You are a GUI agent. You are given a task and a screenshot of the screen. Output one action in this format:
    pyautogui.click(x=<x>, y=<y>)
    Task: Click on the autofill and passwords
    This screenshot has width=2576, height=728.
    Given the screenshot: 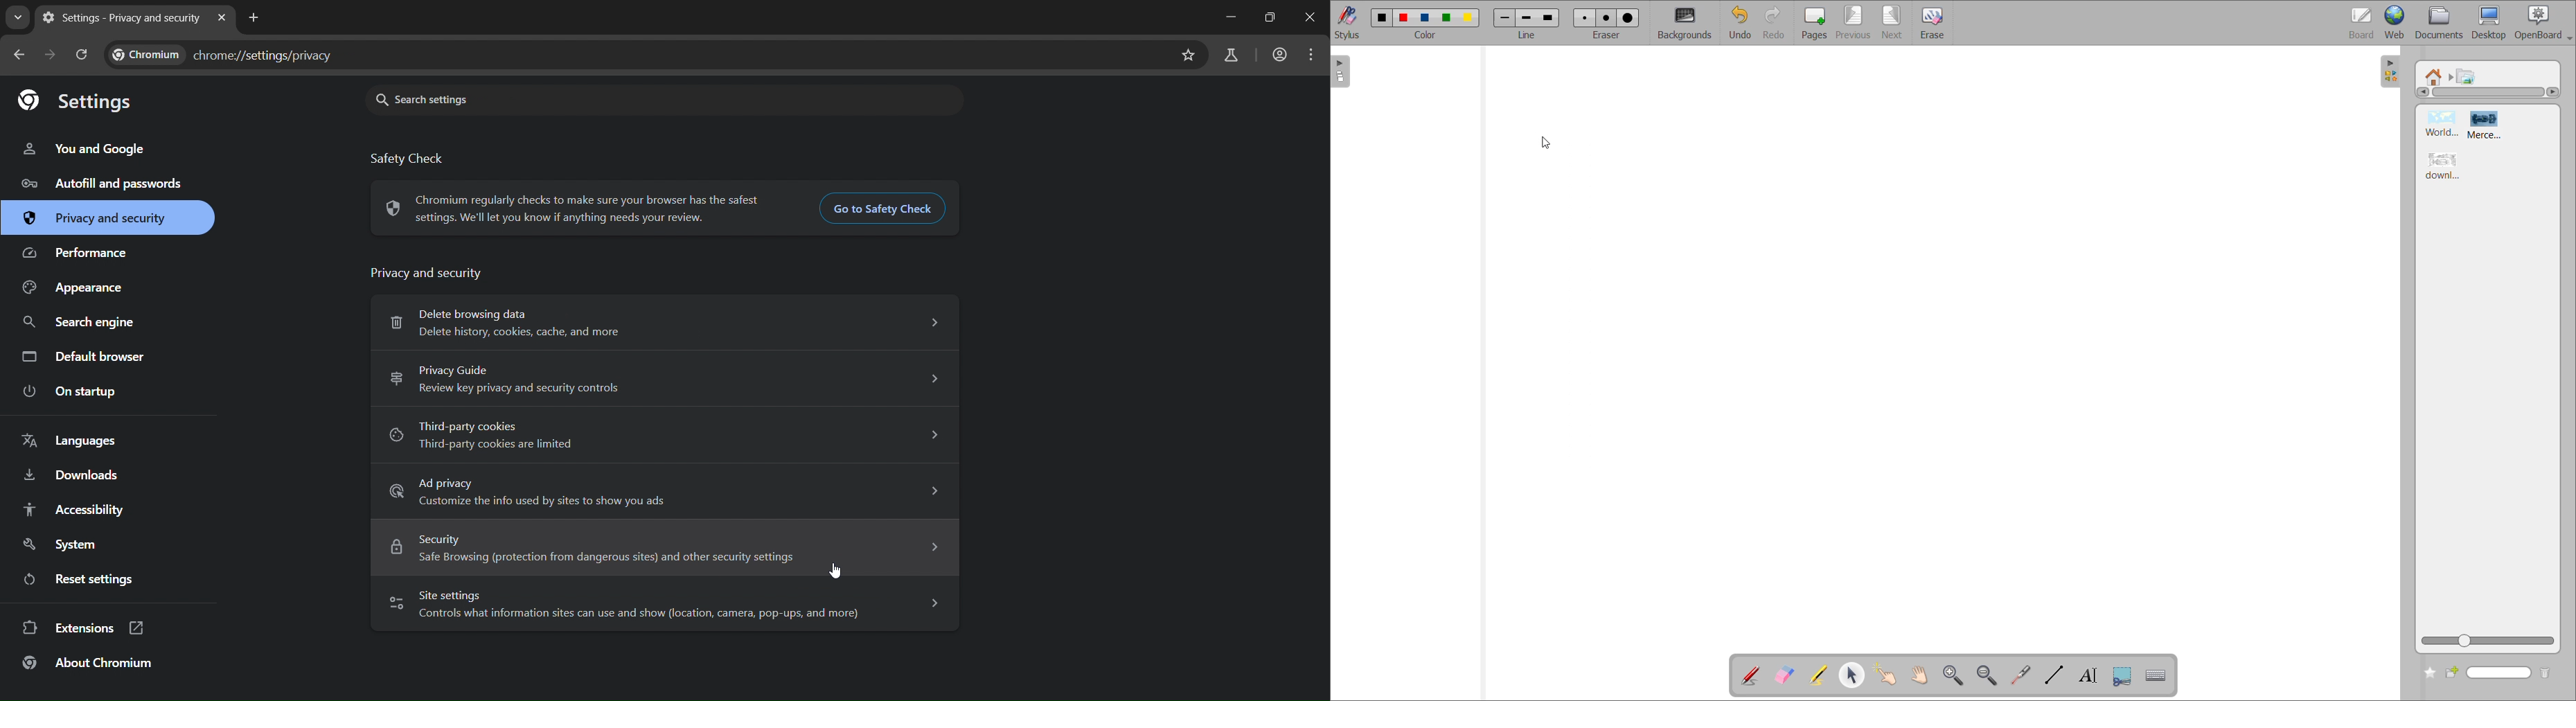 What is the action you would take?
    pyautogui.click(x=106, y=184)
    